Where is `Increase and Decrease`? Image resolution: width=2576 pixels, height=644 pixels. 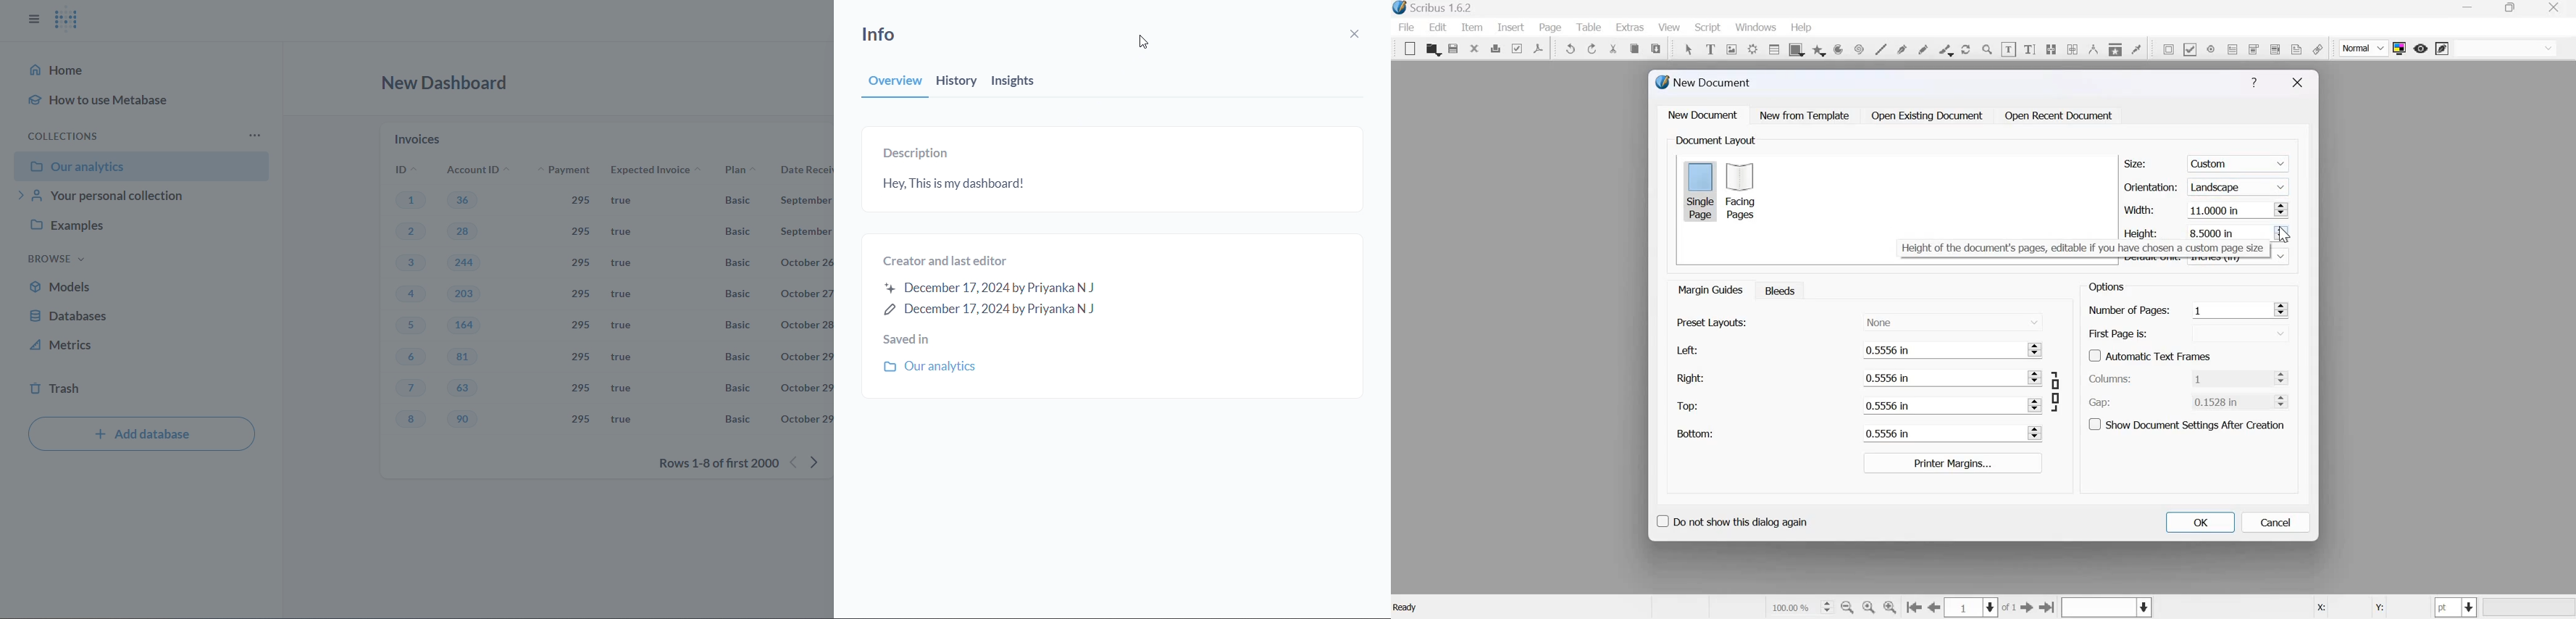
Increase and Decrease is located at coordinates (2037, 348).